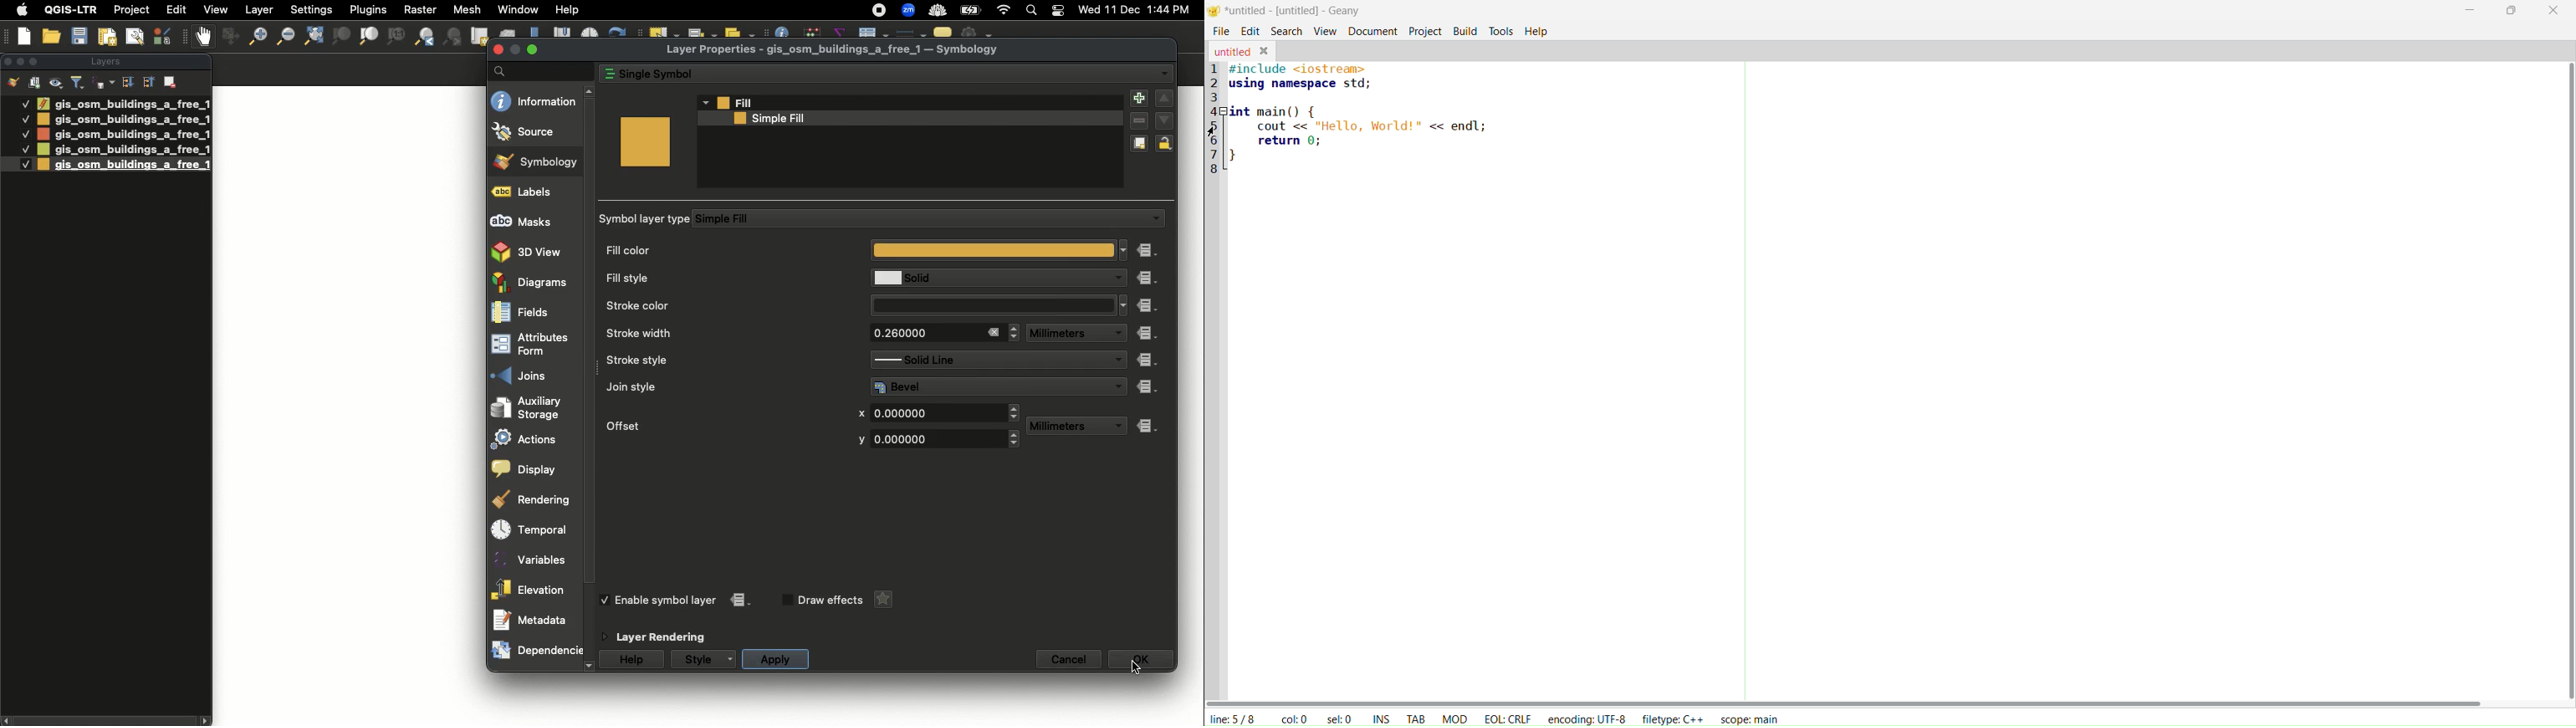  Describe the element at coordinates (1141, 659) in the screenshot. I see `OK` at that location.